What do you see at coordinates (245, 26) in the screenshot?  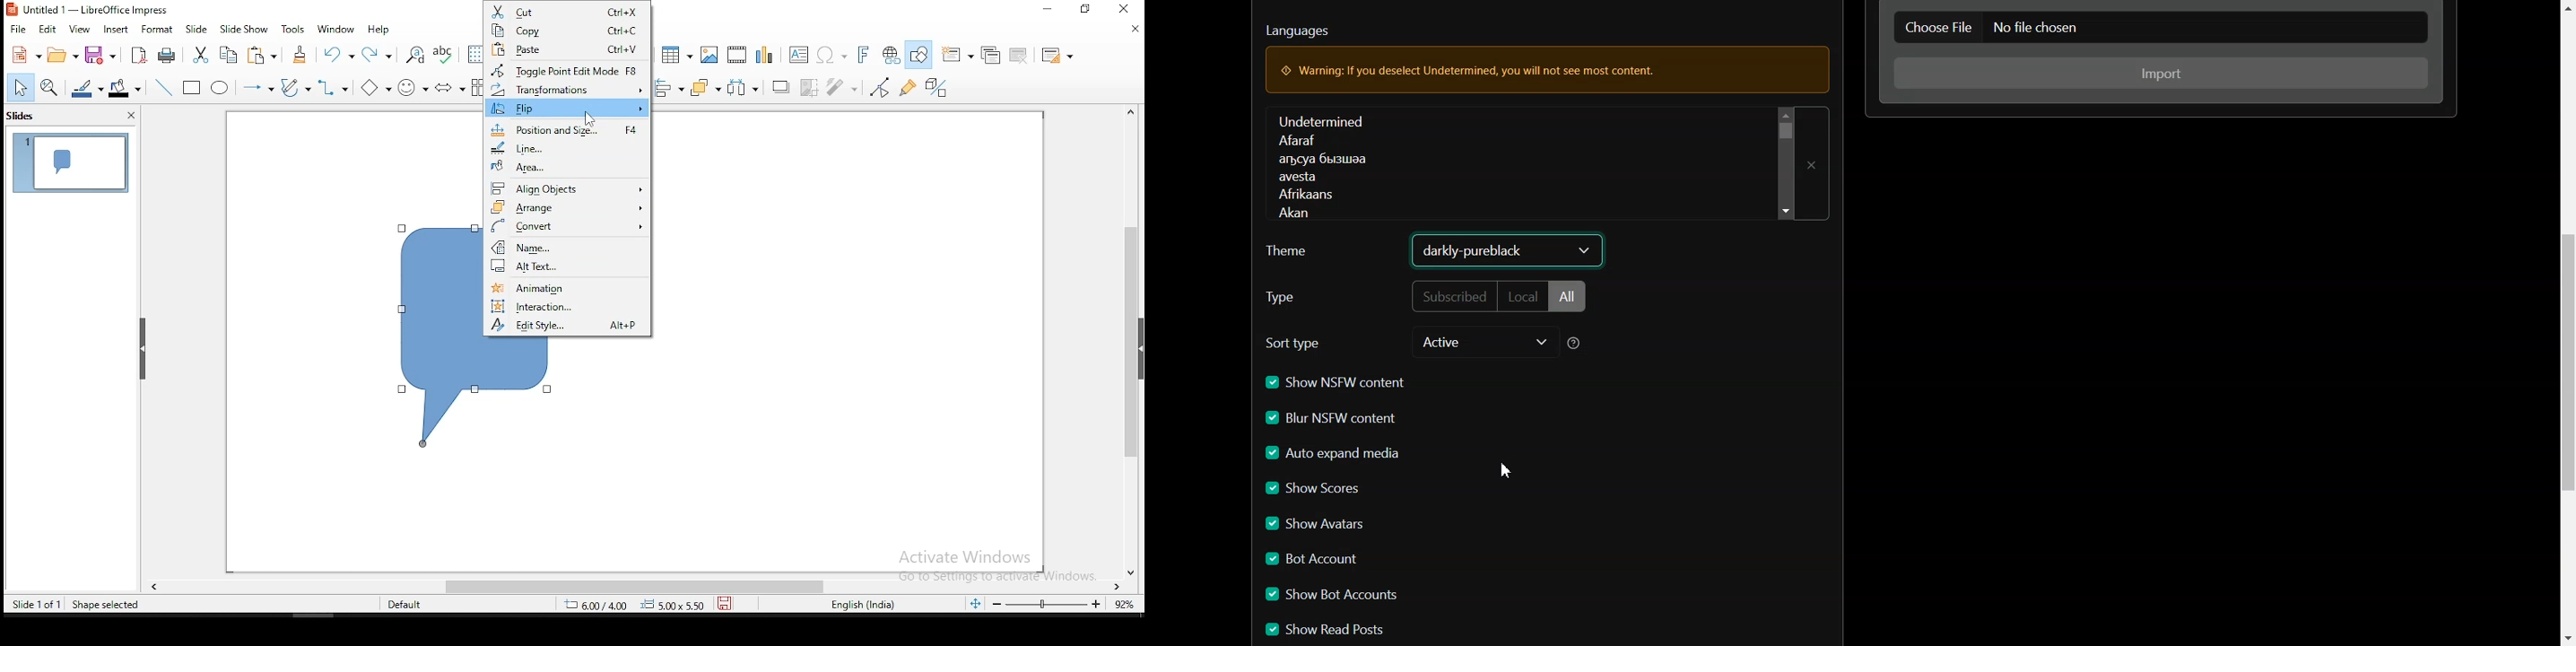 I see `slide show` at bounding box center [245, 26].